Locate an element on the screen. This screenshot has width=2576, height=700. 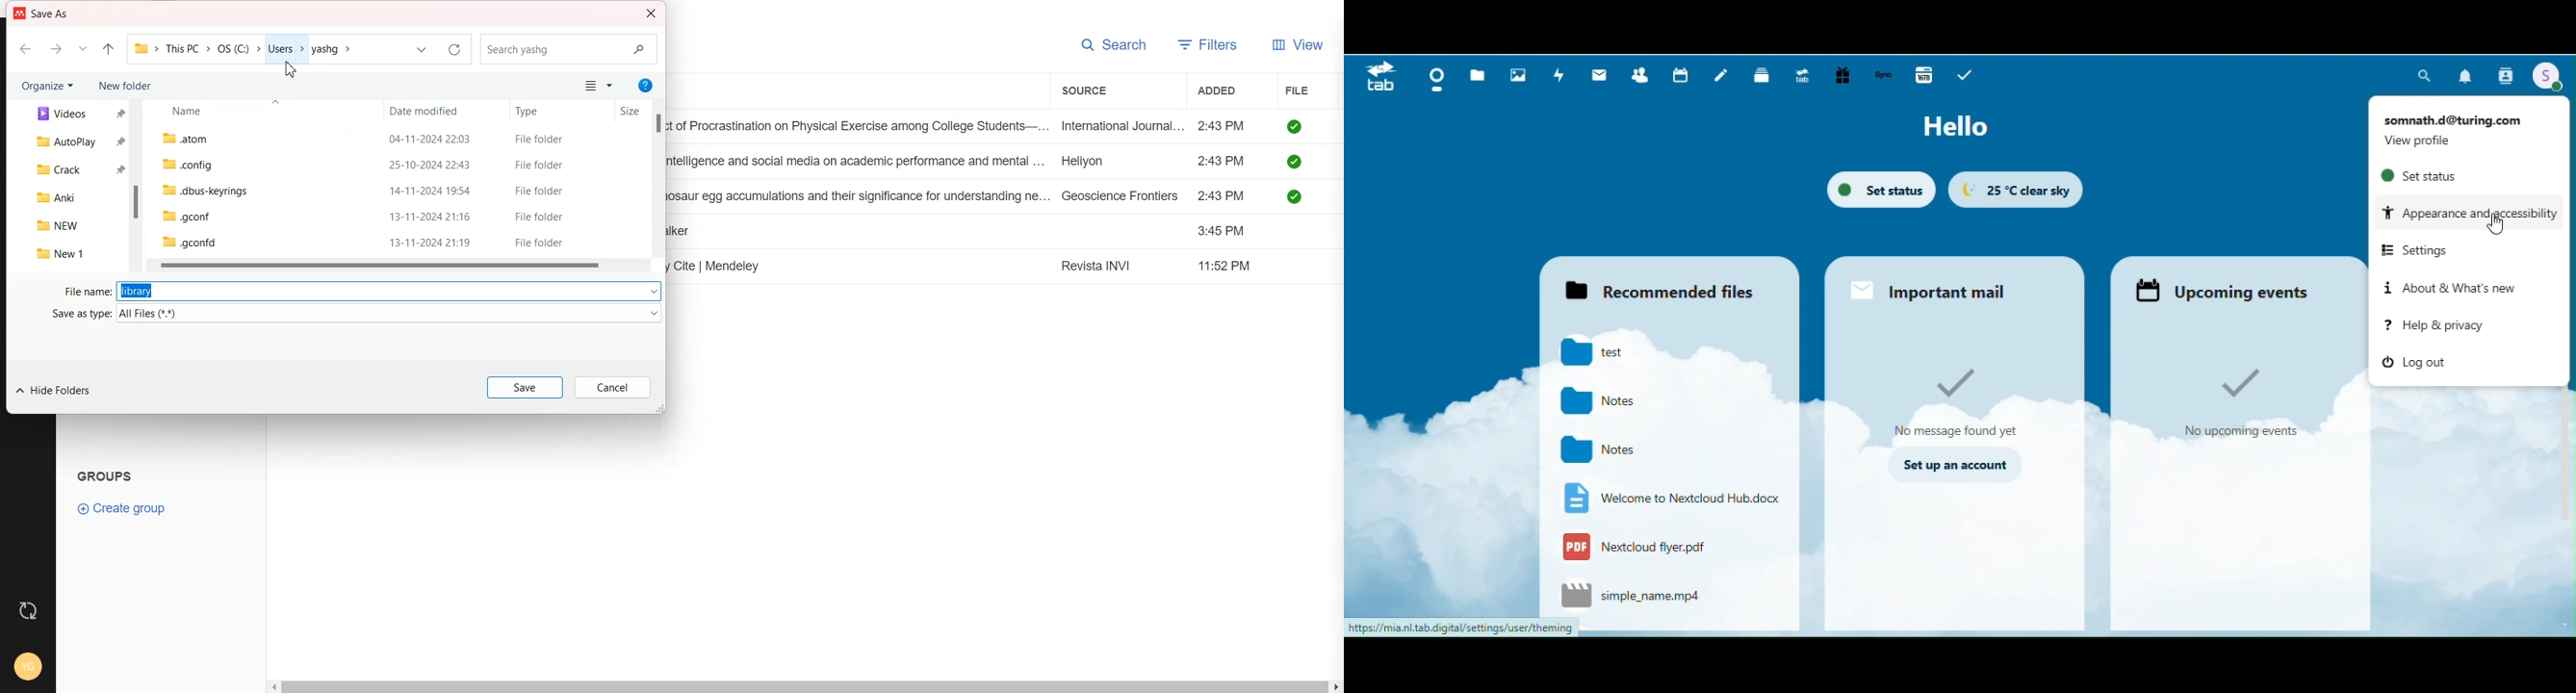
13-11-2024 21:19 is located at coordinates (433, 242).